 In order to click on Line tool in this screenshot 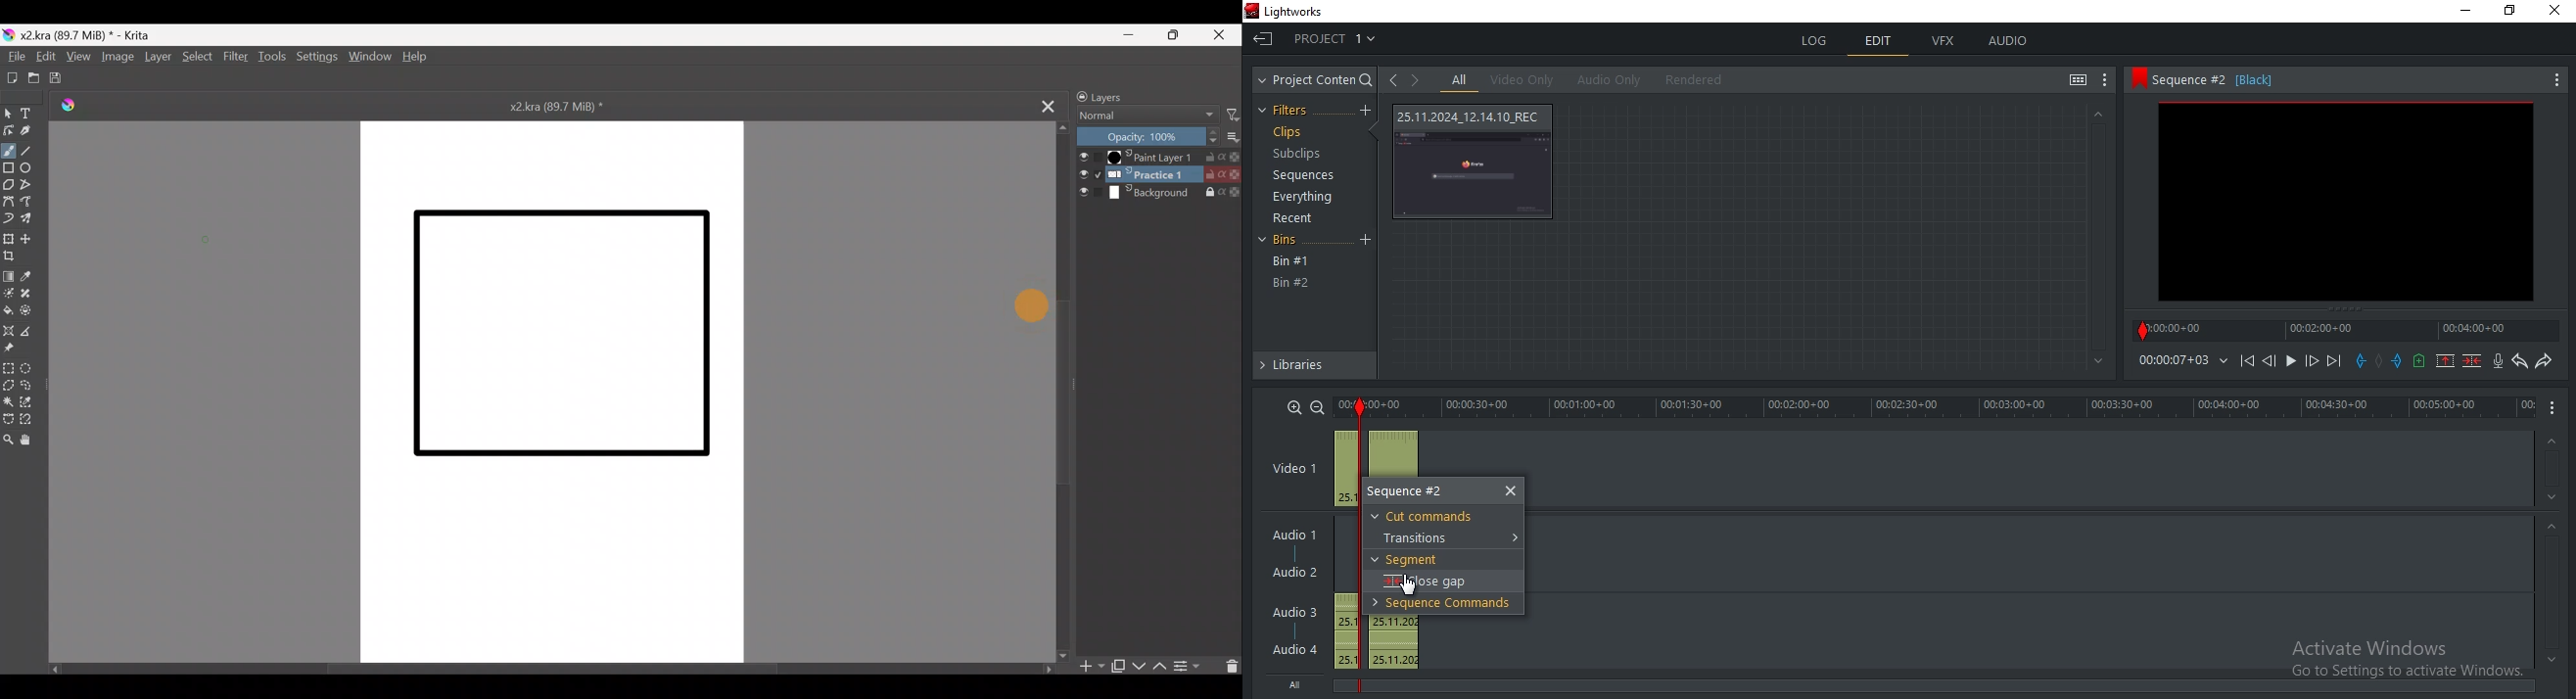, I will do `click(36, 151)`.